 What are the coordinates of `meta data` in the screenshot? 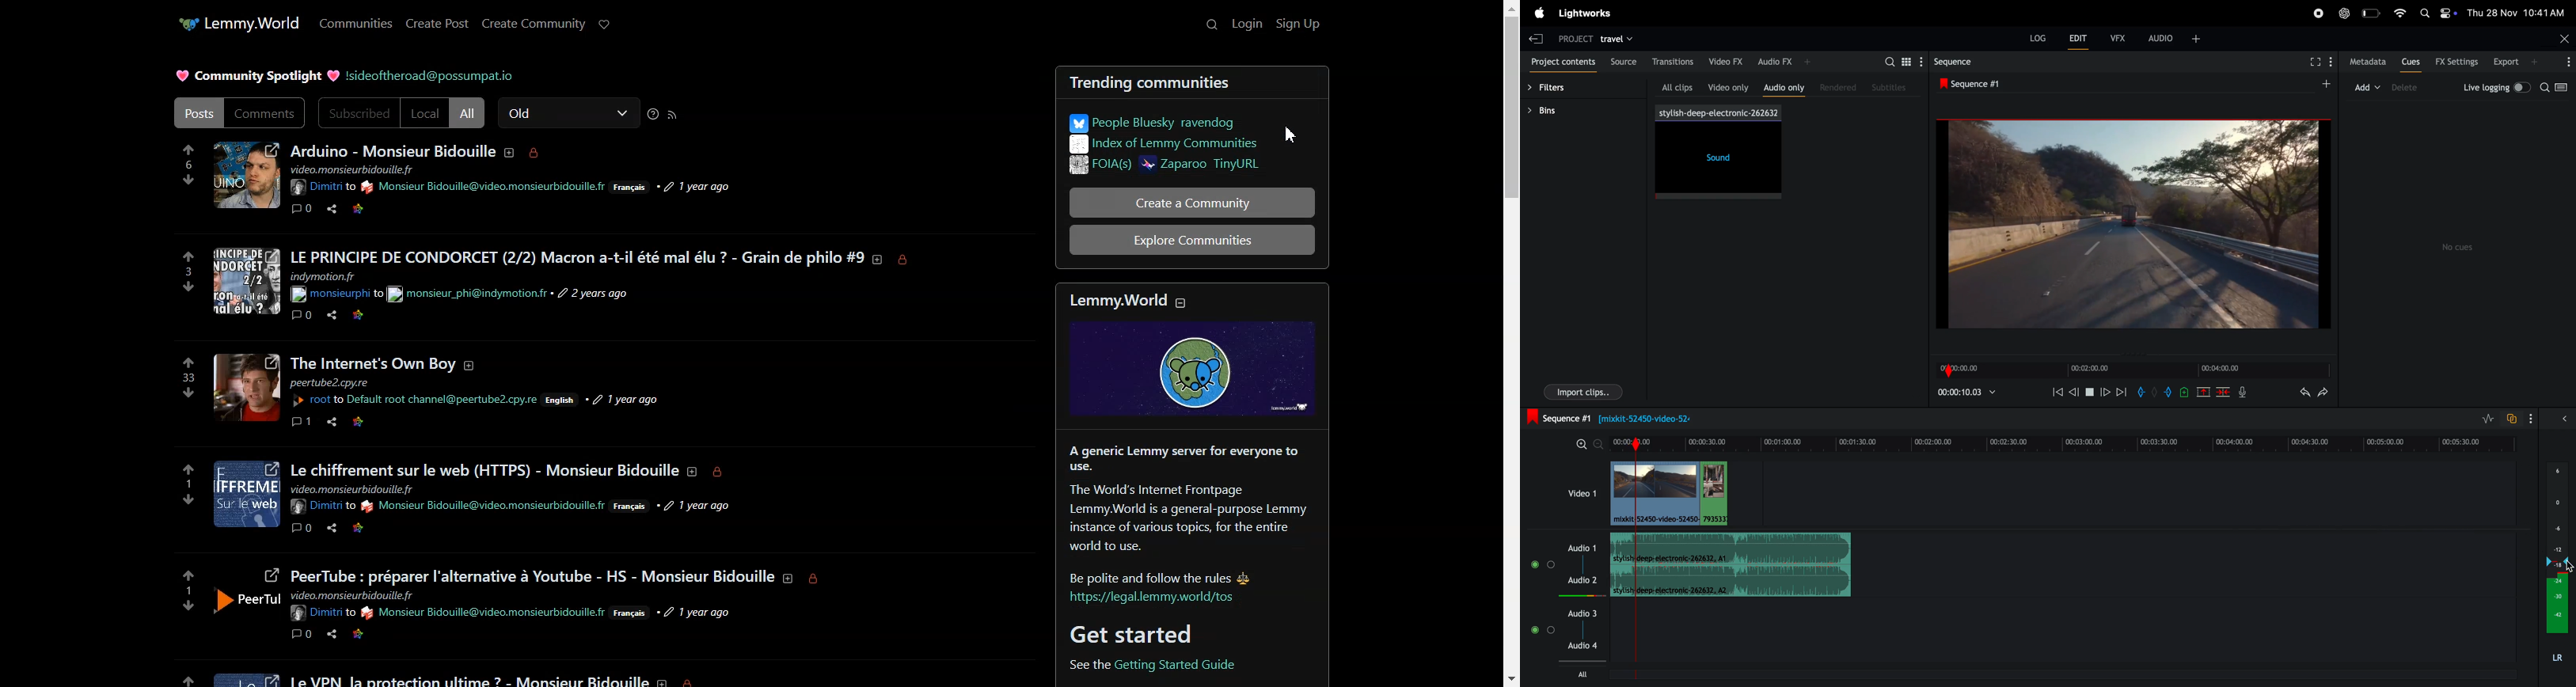 It's located at (2367, 61).